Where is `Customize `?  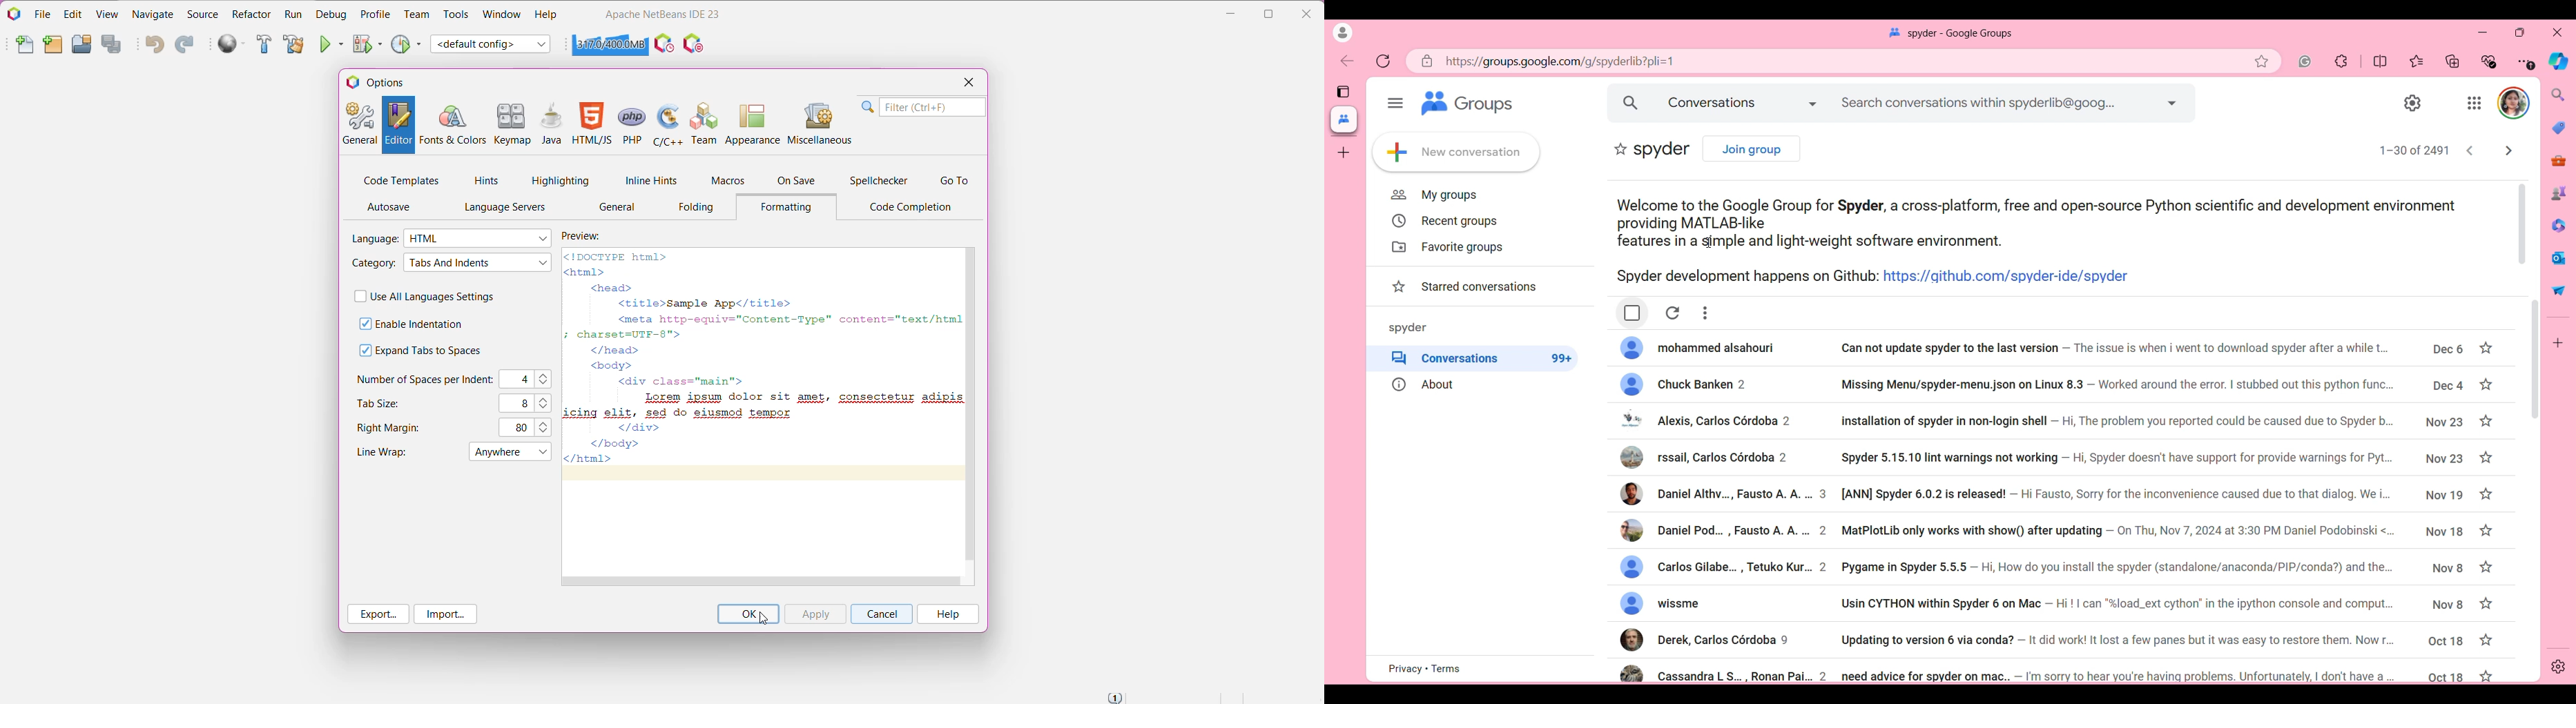 Customize  is located at coordinates (2558, 343).